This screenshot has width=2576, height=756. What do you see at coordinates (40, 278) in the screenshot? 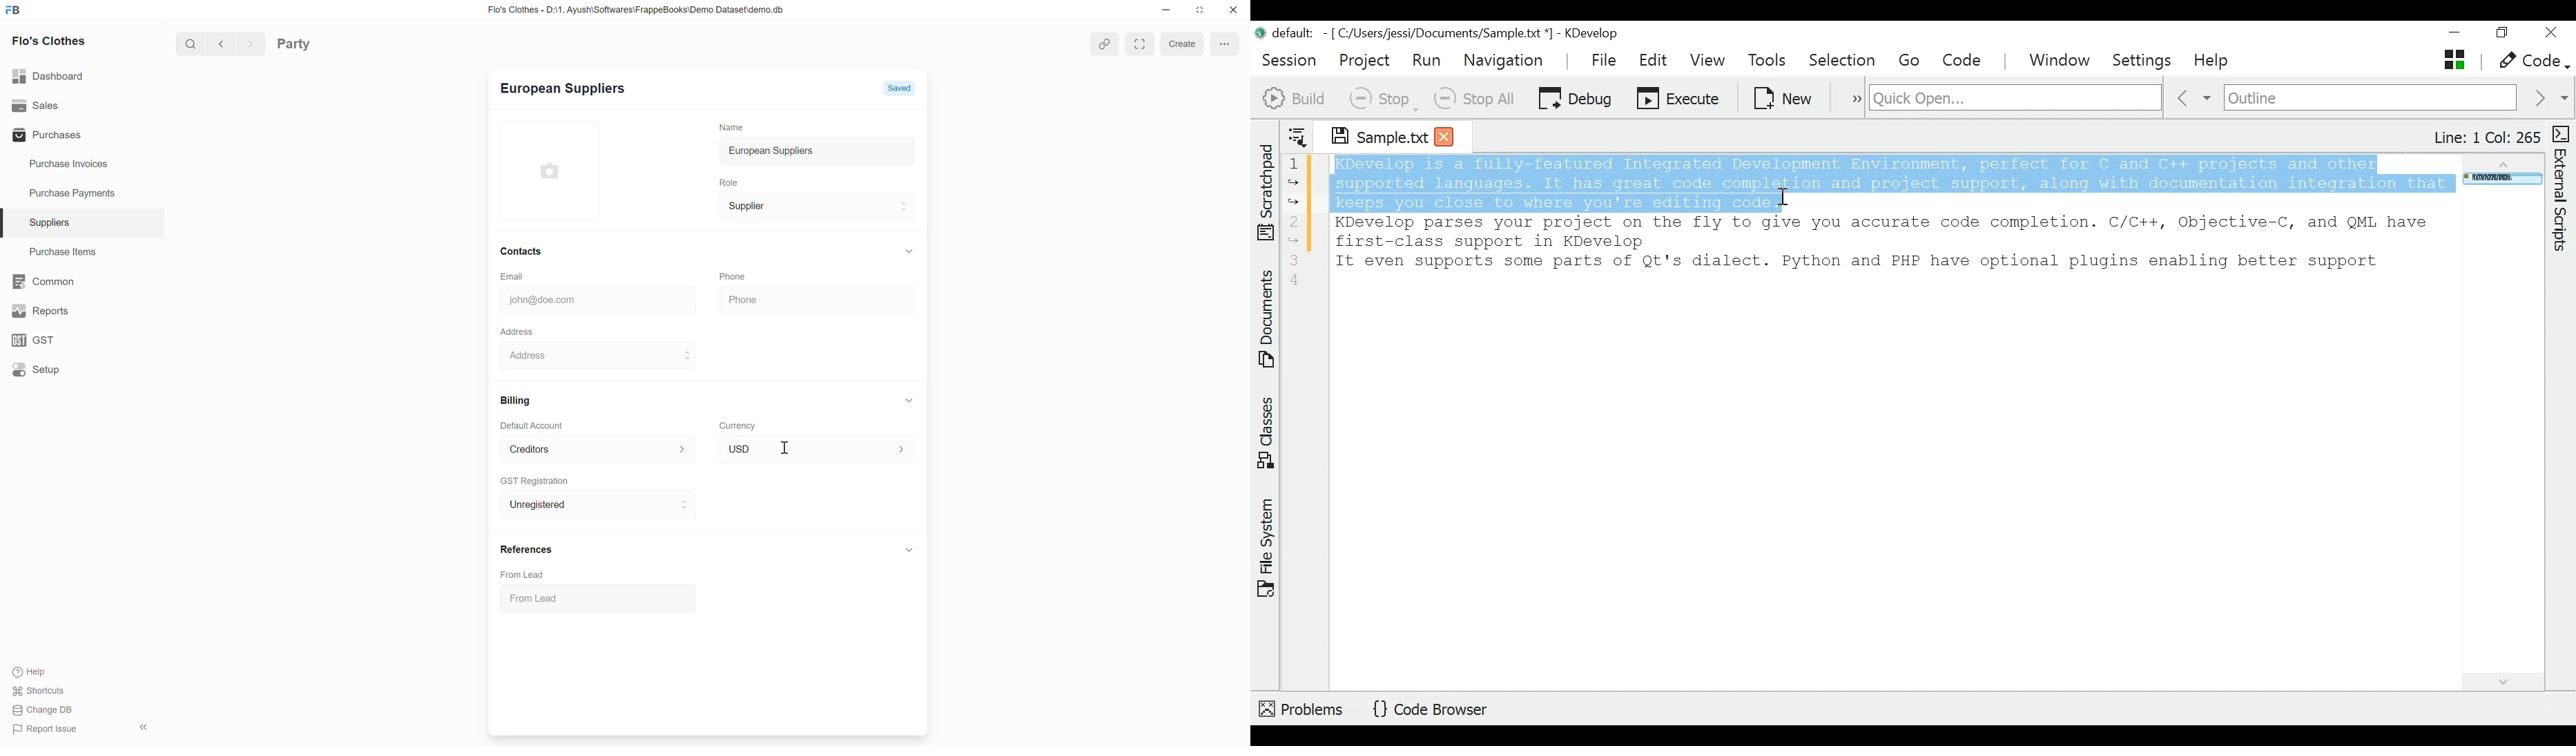
I see `BE Common` at bounding box center [40, 278].